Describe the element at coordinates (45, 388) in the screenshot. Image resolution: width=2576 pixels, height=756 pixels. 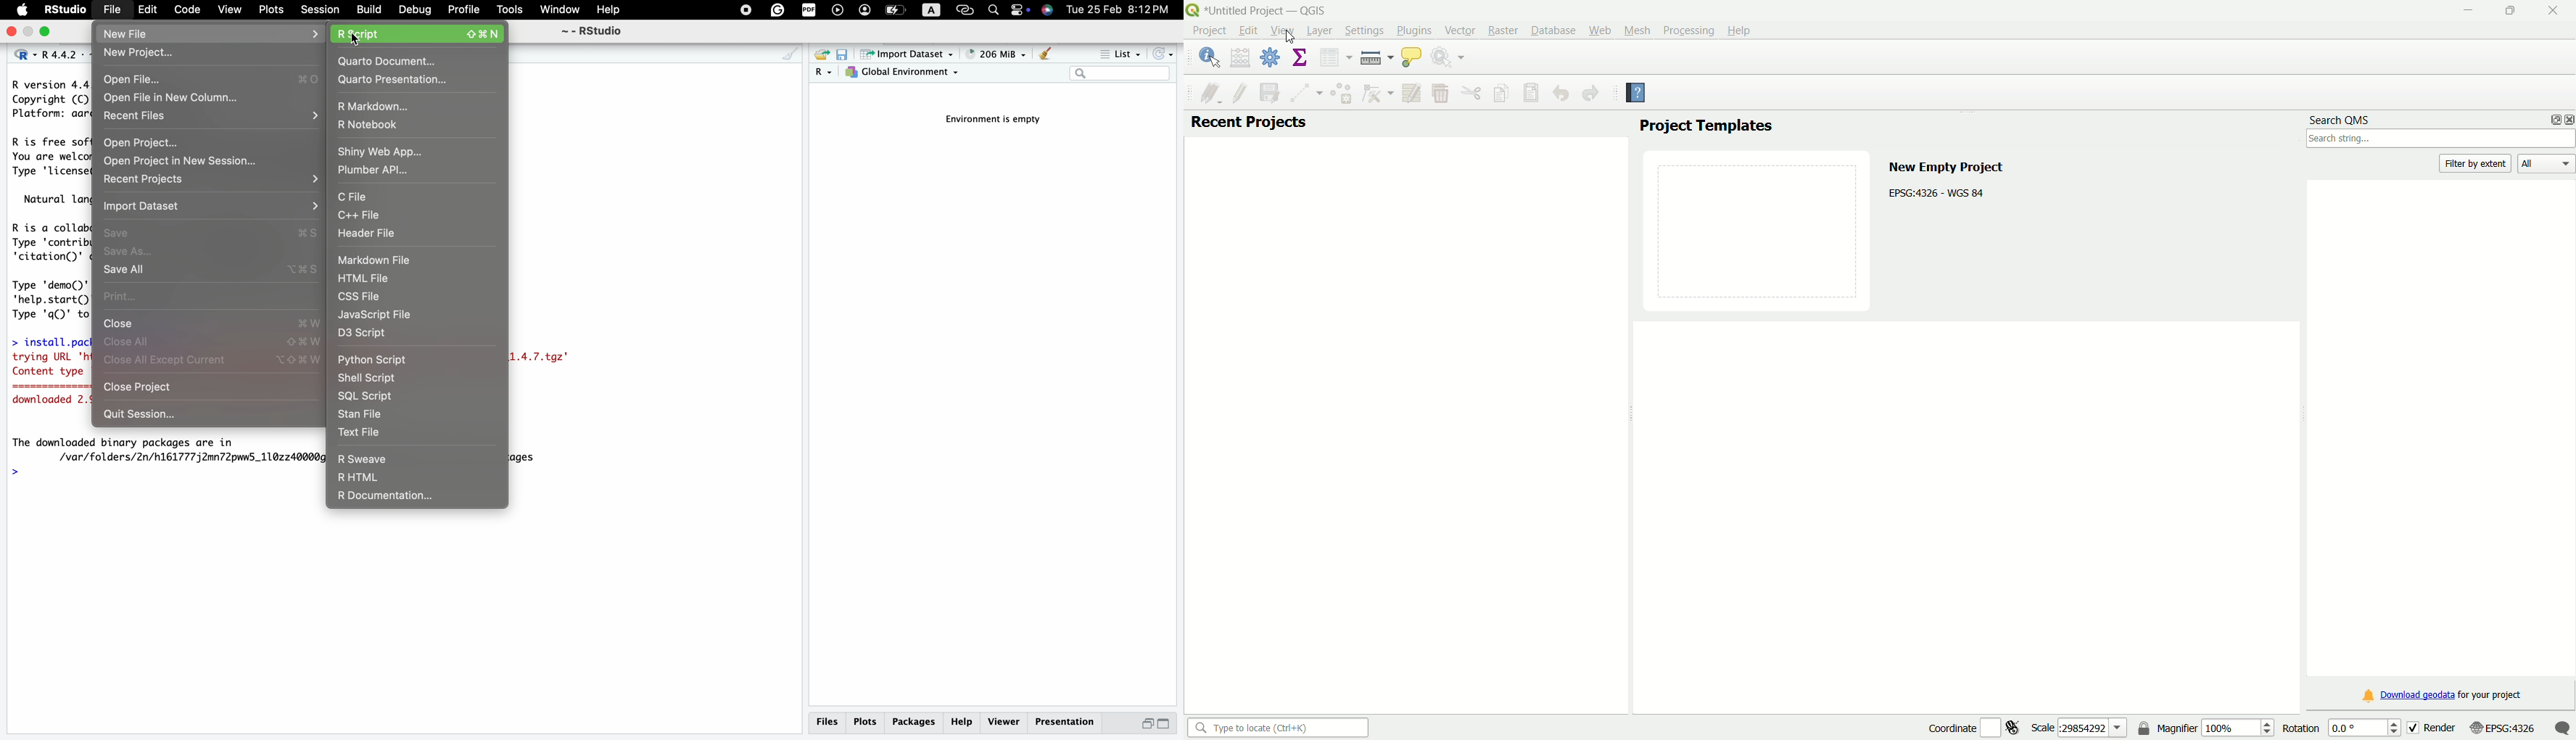
I see `===================================` at that location.